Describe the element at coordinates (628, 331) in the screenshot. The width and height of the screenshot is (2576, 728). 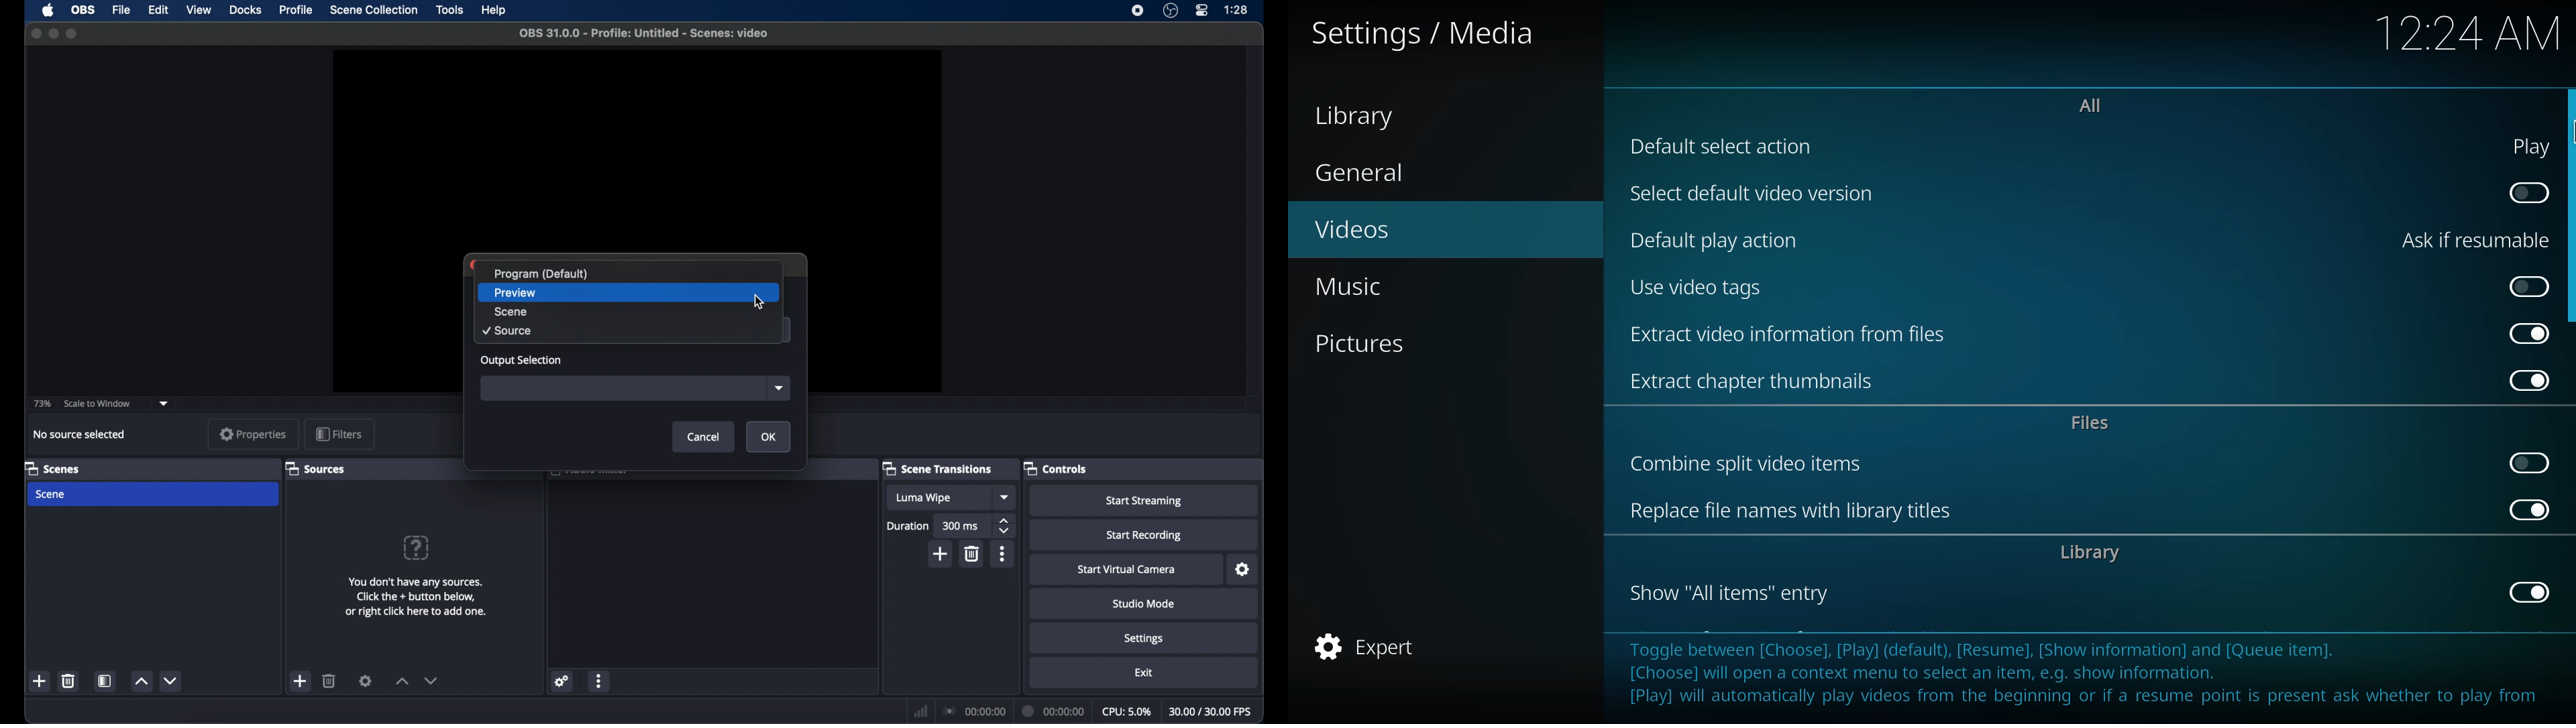
I see `source` at that location.